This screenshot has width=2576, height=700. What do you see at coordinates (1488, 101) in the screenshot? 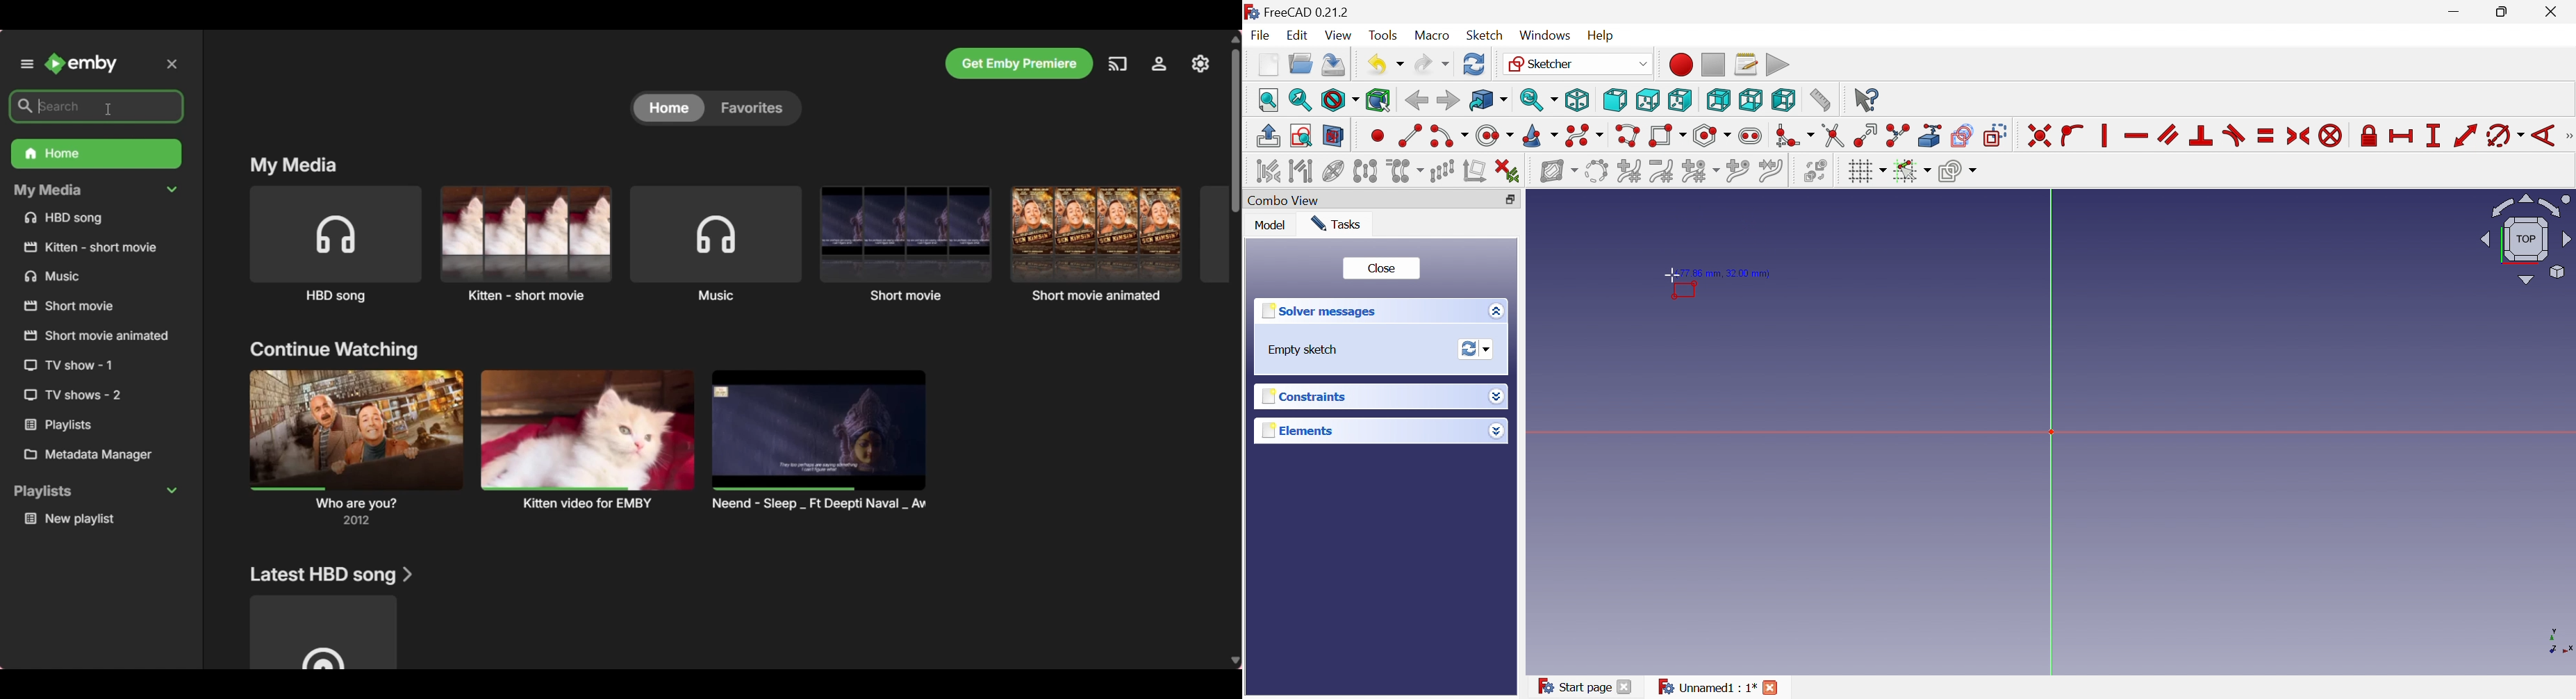
I see `Go to linked object` at bounding box center [1488, 101].